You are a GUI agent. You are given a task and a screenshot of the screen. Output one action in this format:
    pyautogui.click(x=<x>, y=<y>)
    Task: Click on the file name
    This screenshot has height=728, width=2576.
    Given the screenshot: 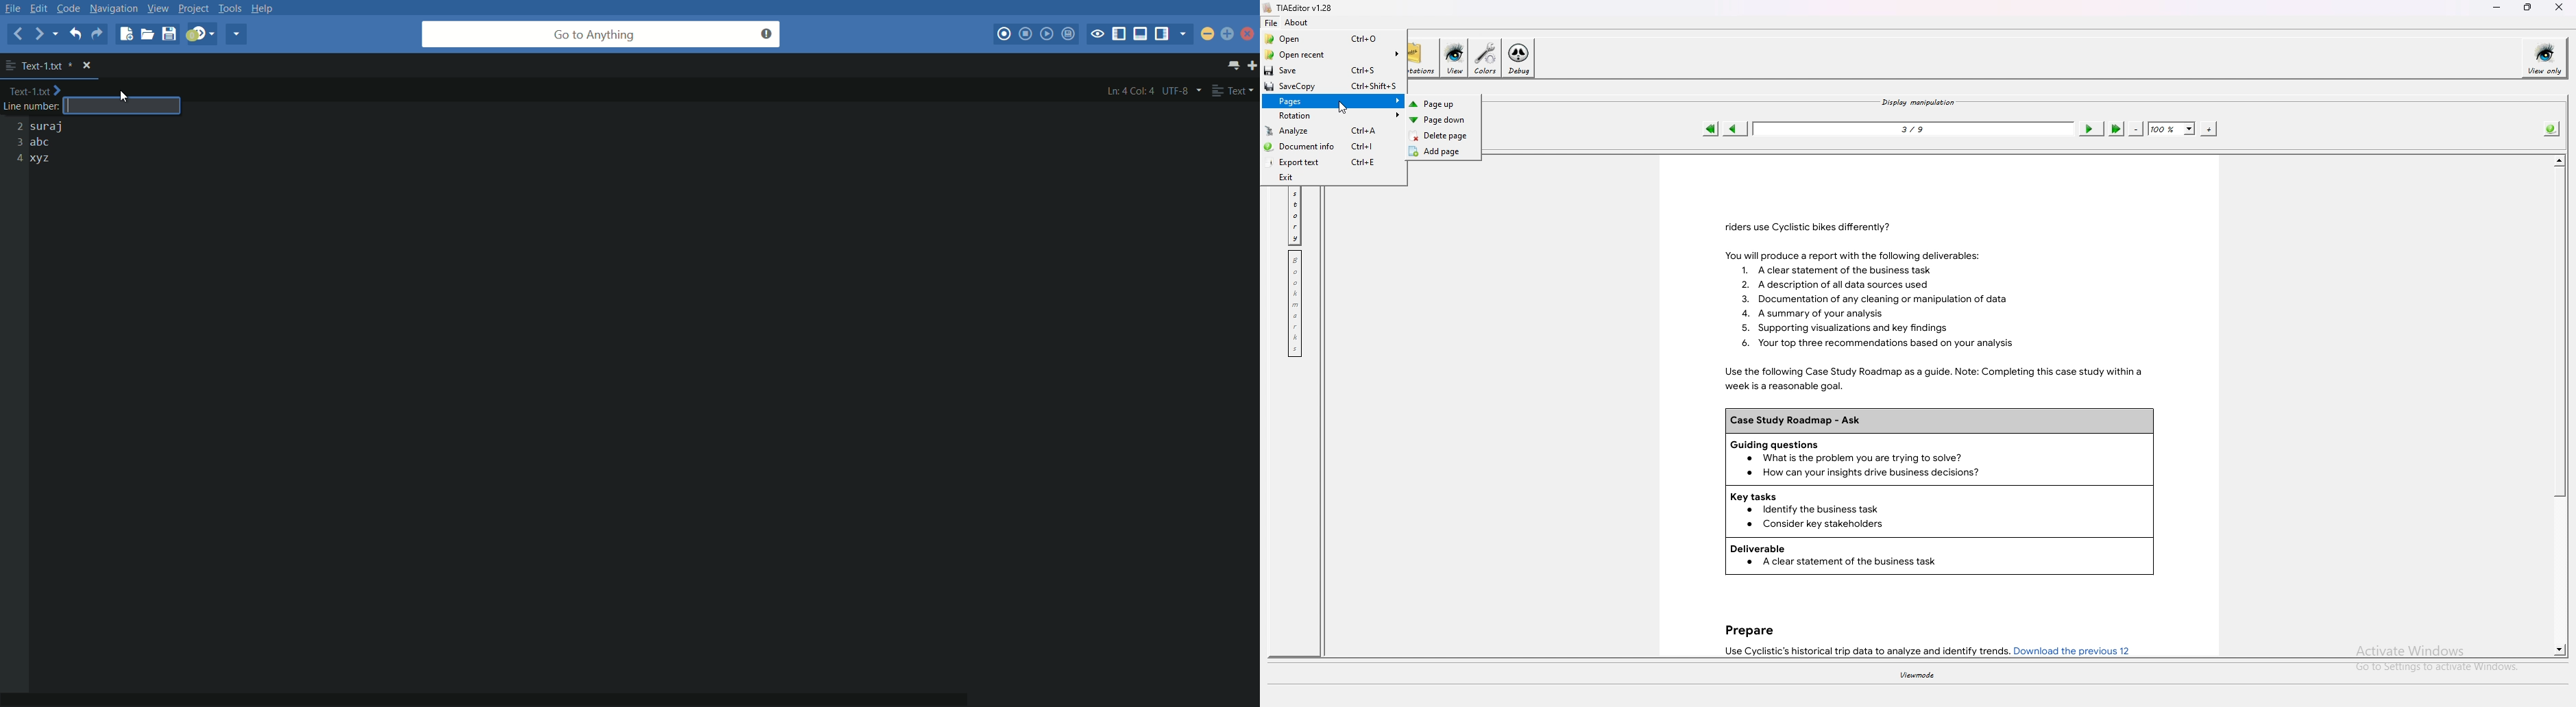 What is the action you would take?
    pyautogui.click(x=39, y=65)
    